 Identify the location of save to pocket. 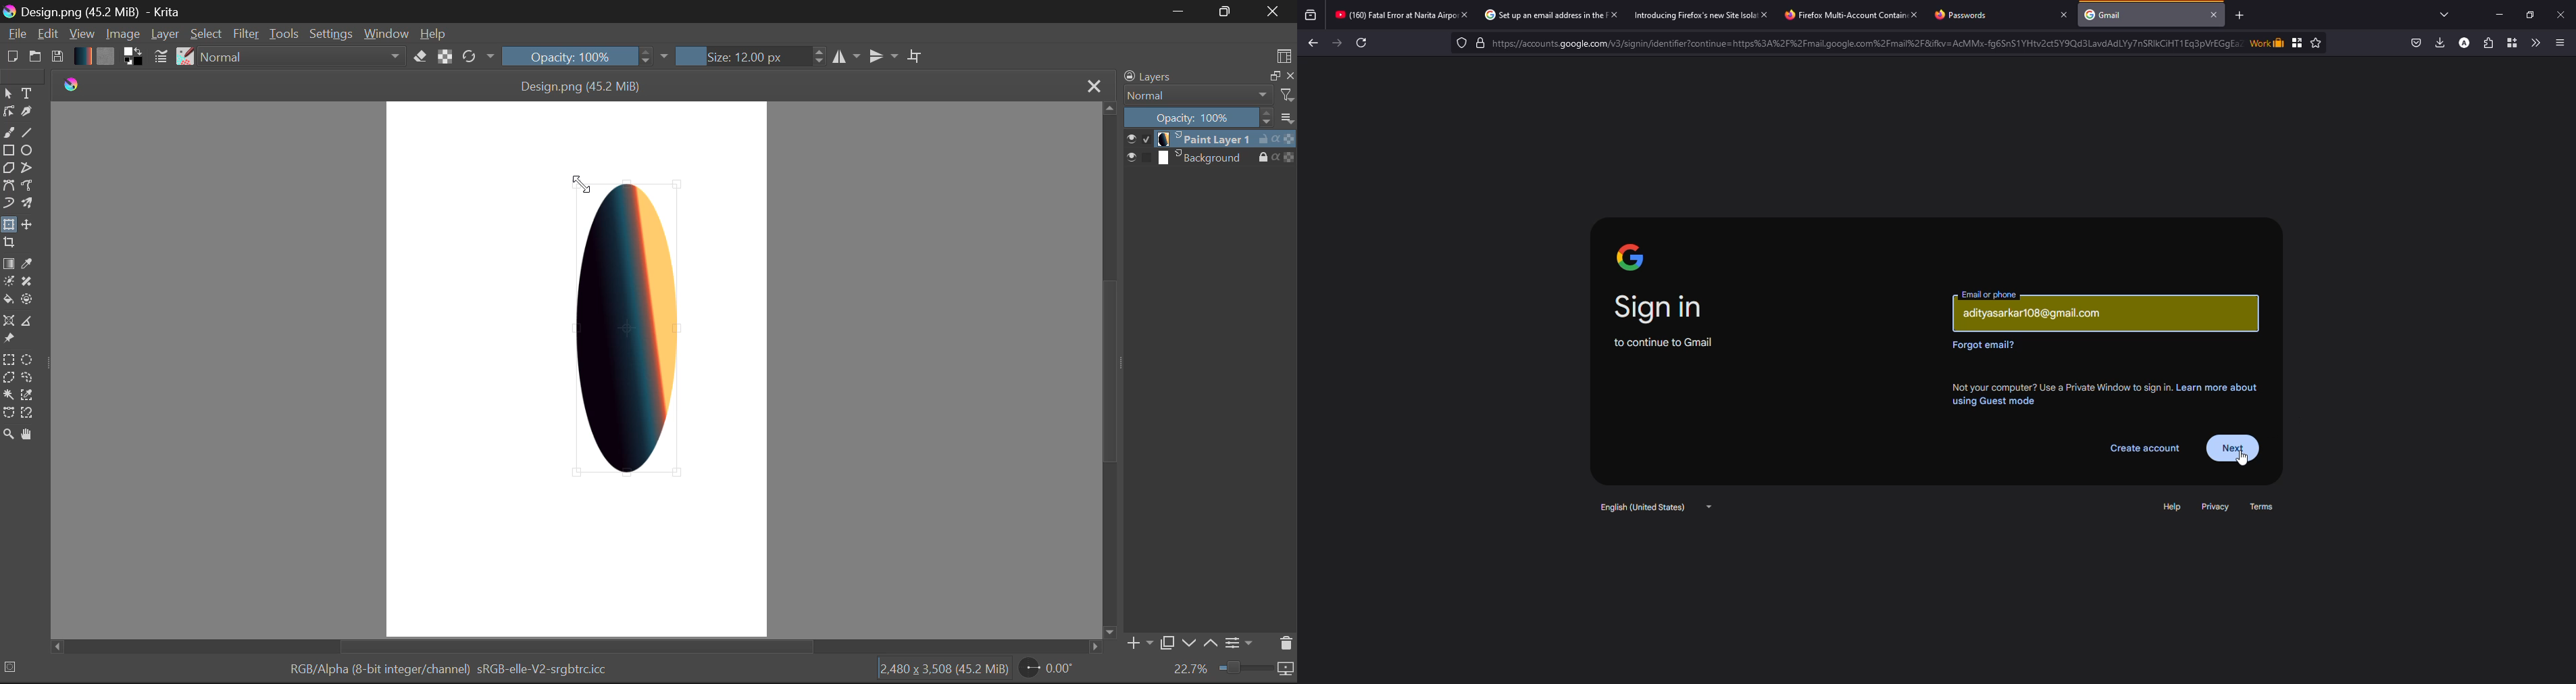
(2415, 43).